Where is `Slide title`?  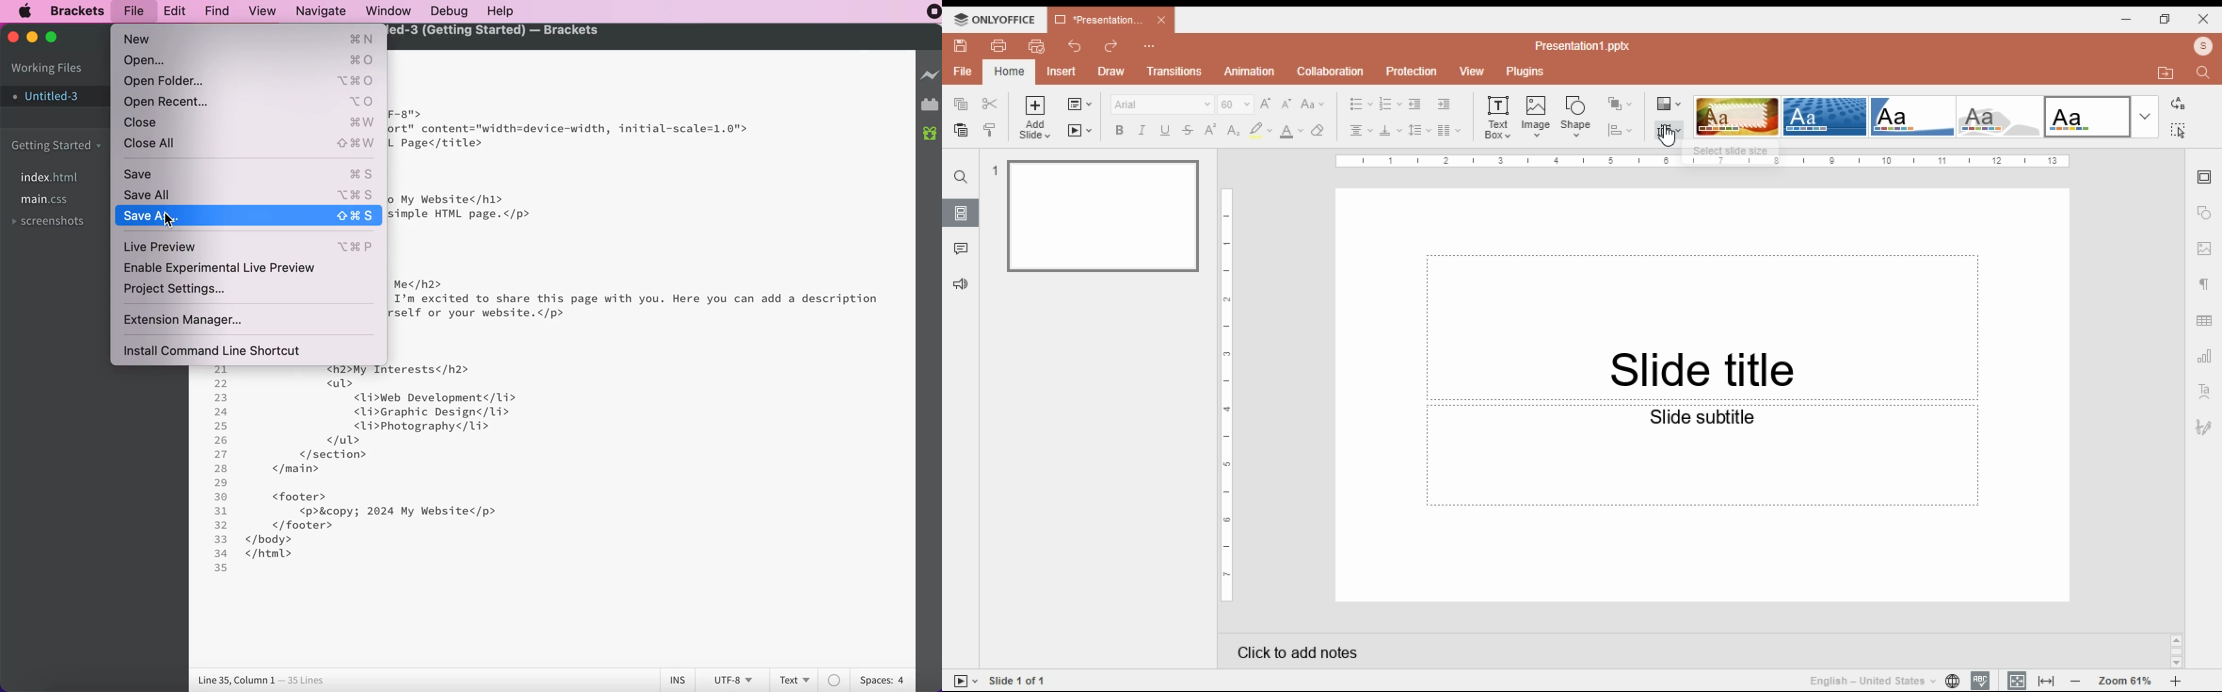 Slide title is located at coordinates (1702, 328).